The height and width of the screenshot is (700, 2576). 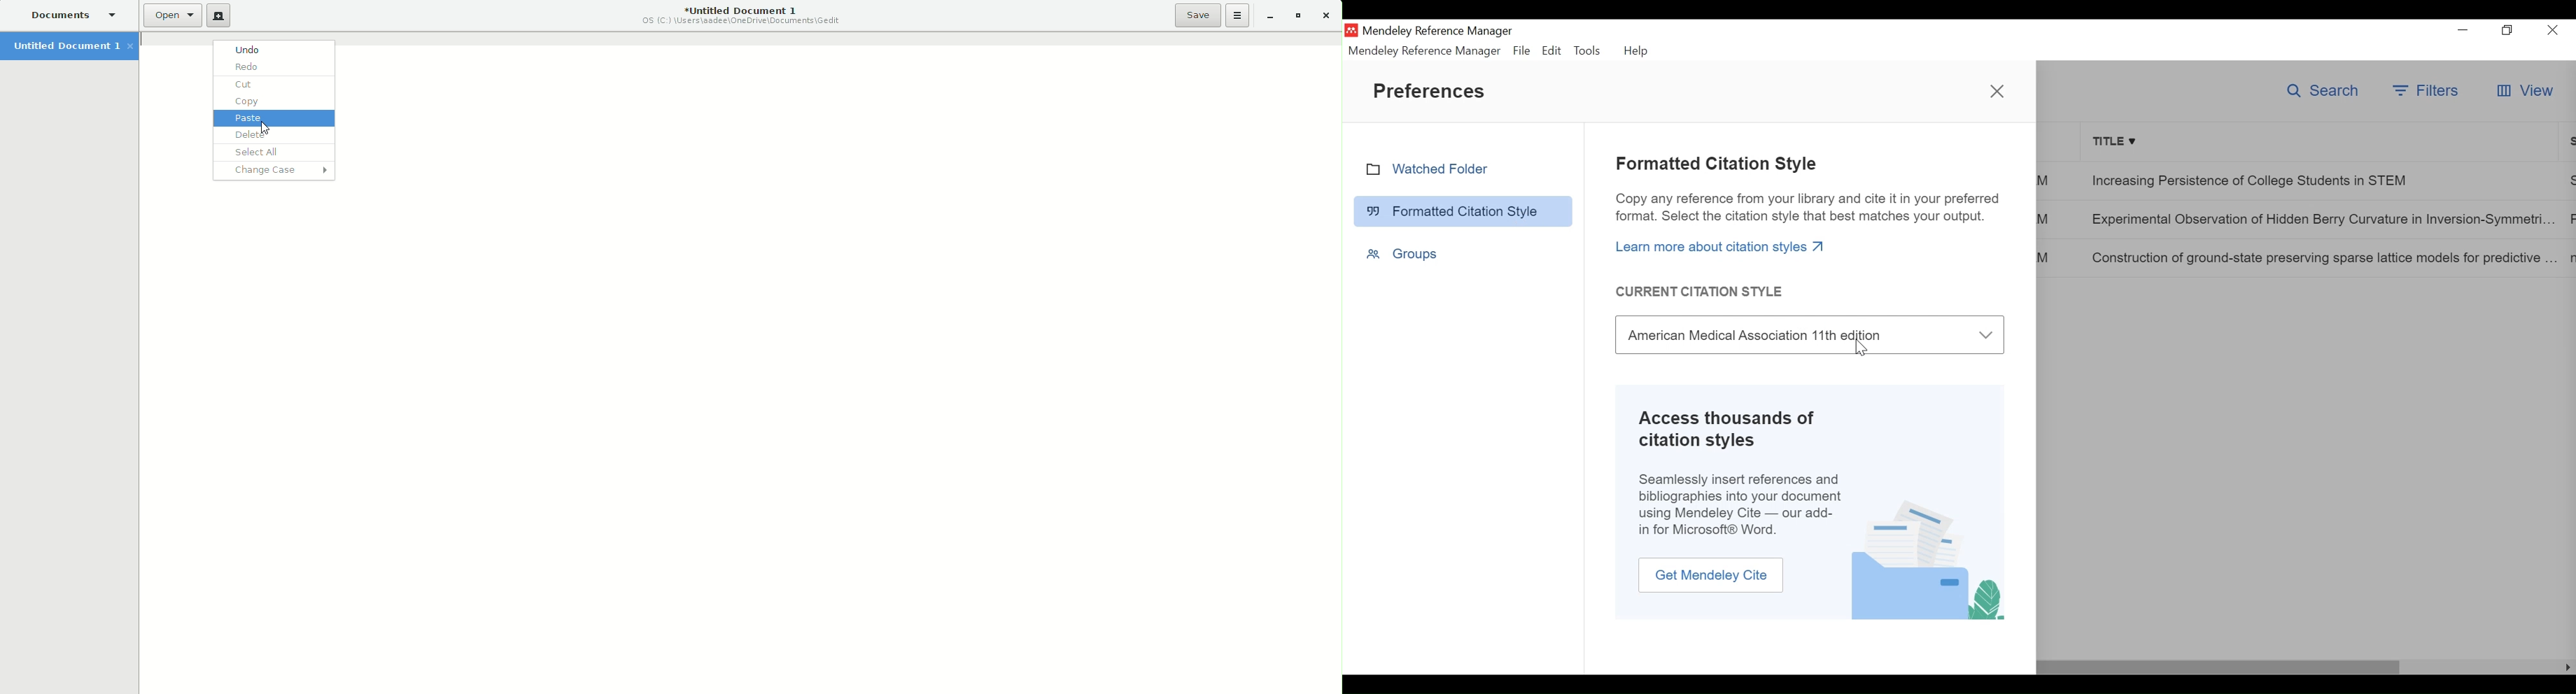 I want to click on Title, so click(x=2321, y=141).